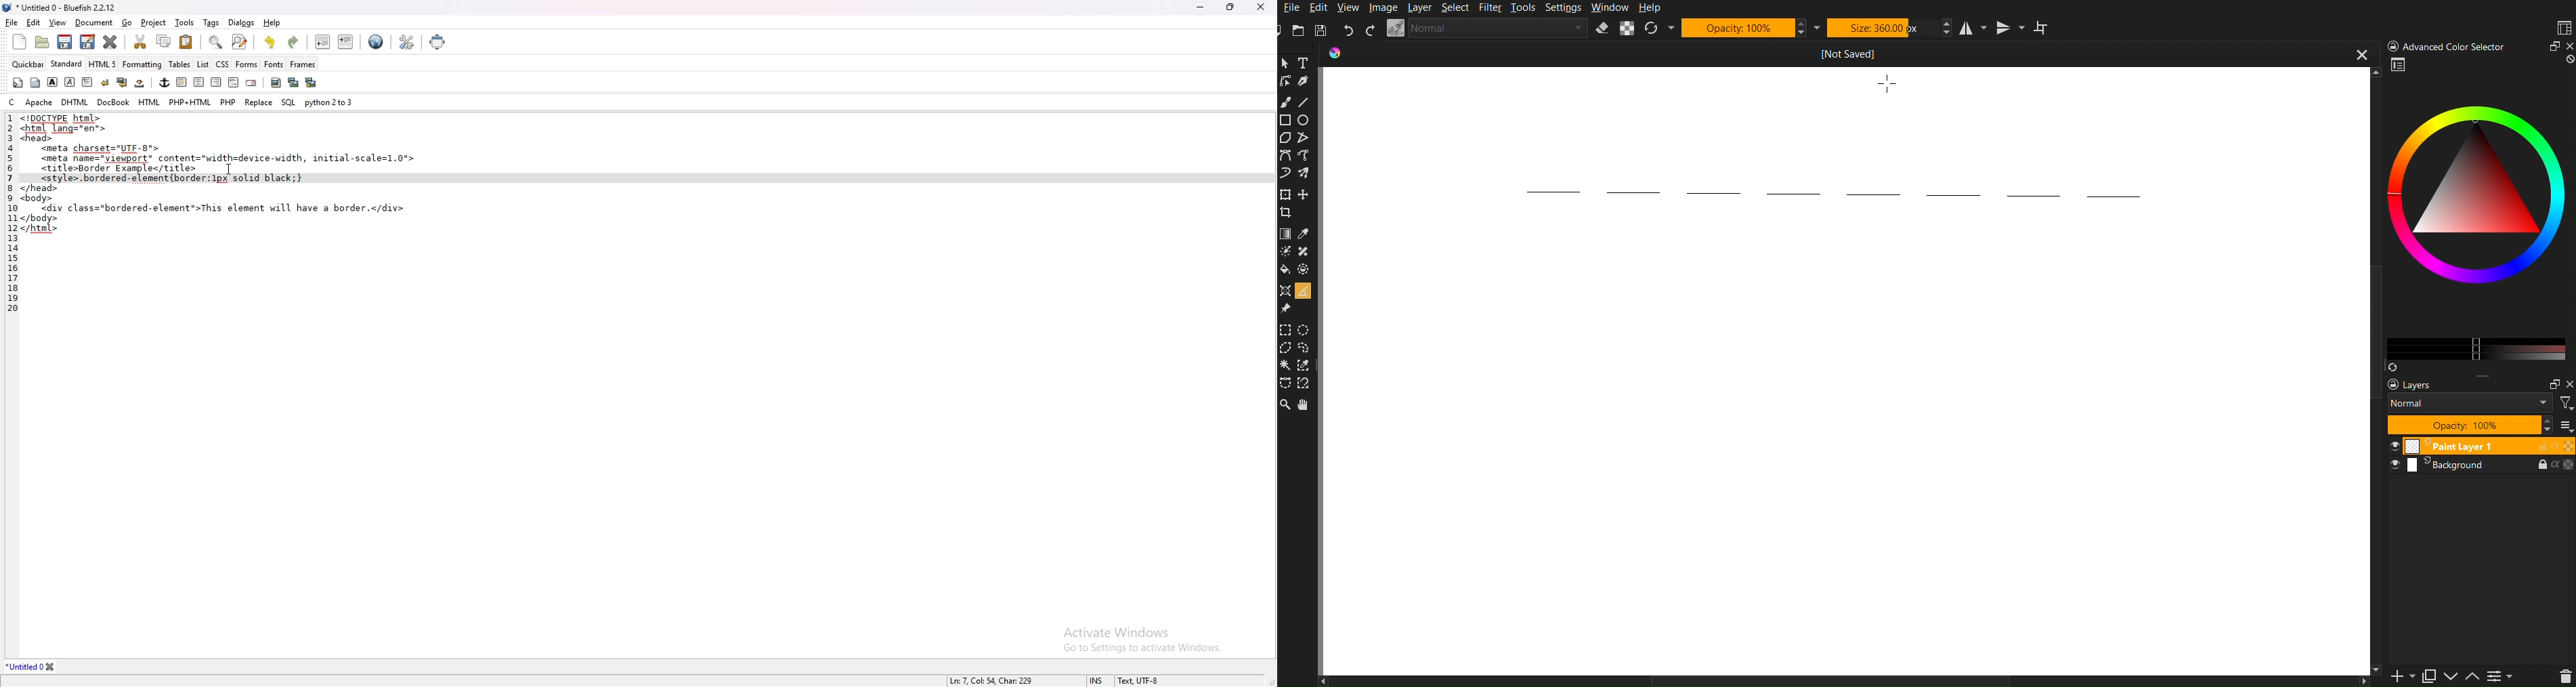 The height and width of the screenshot is (700, 2576). I want to click on Brushes, so click(1306, 172).